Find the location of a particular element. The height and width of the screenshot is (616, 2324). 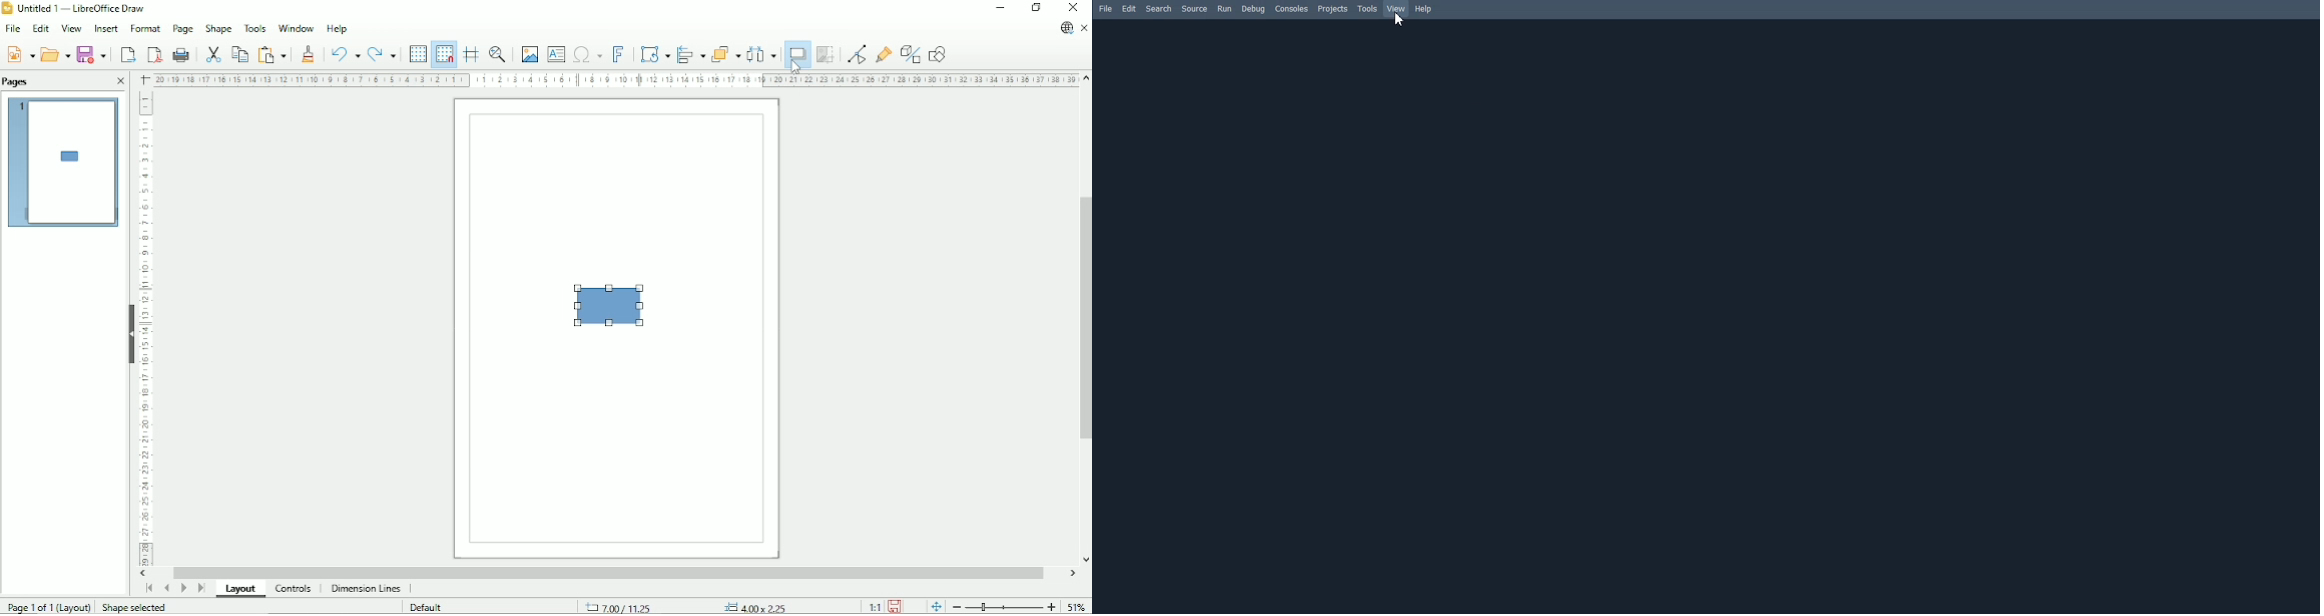

Print is located at coordinates (182, 56).